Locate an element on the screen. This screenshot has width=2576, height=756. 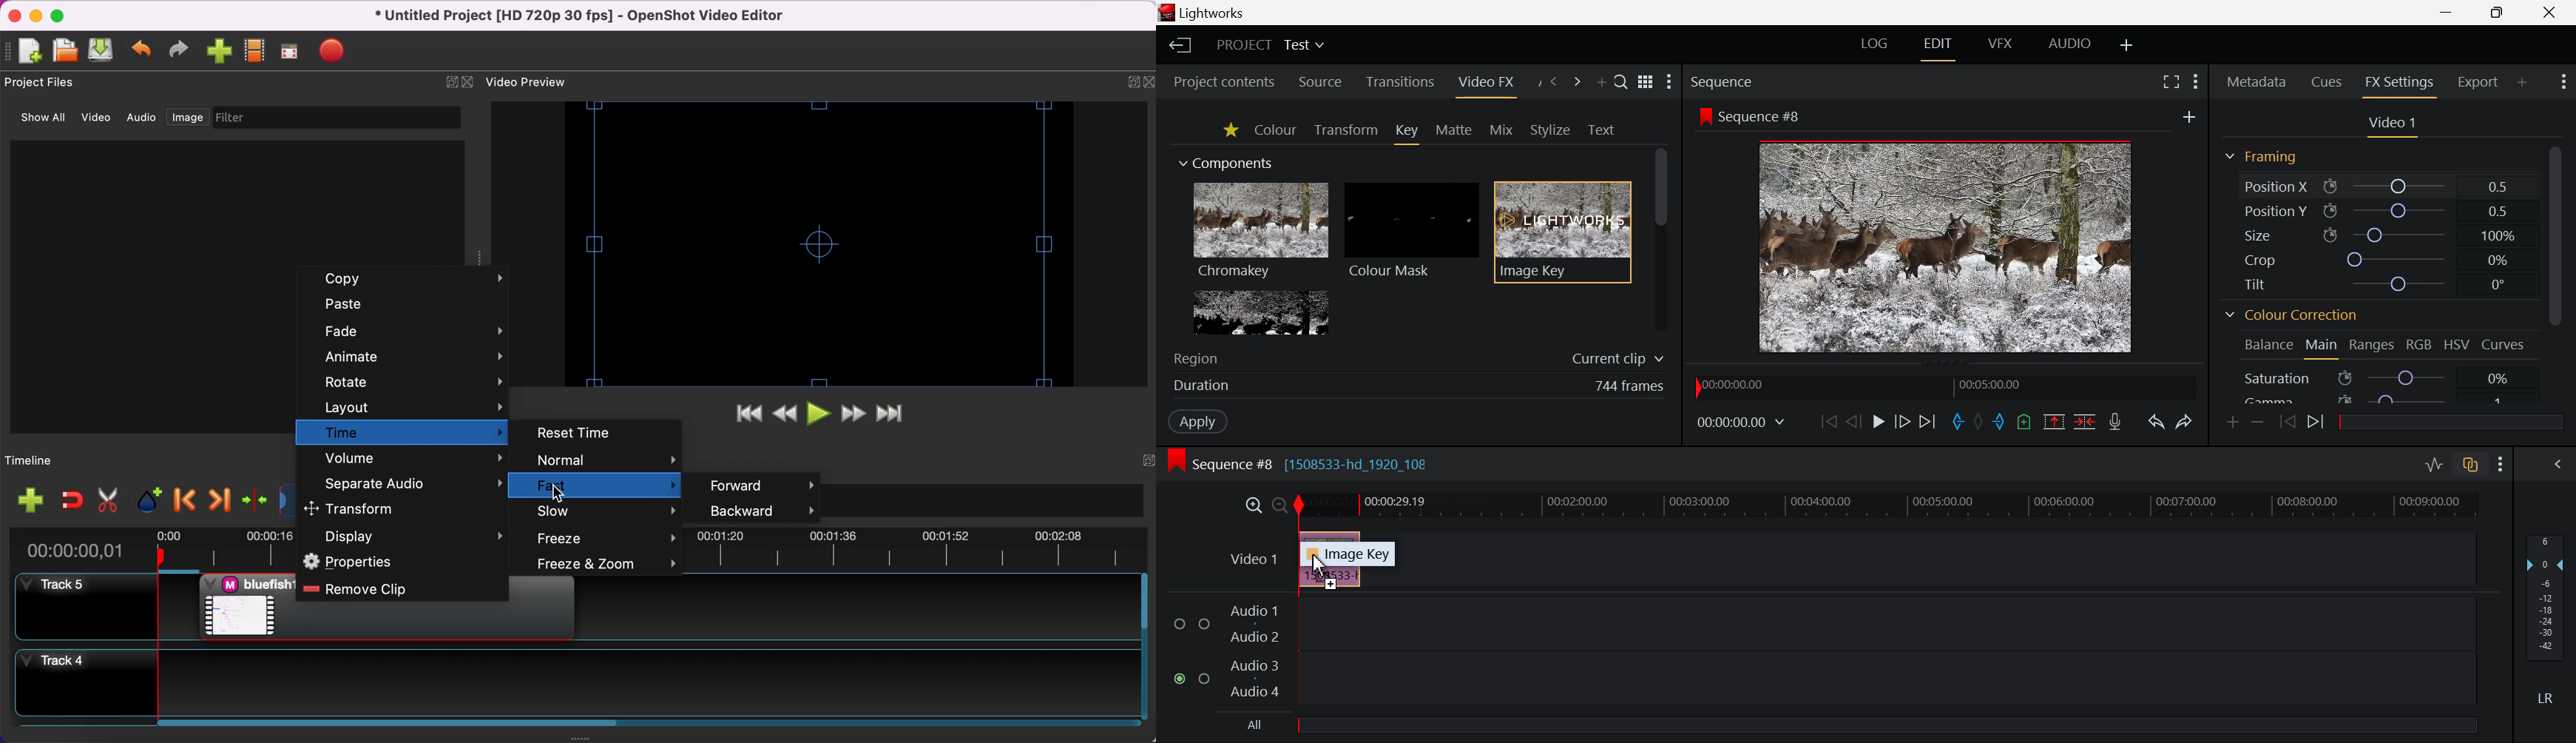
icon is located at coordinates (2332, 188).